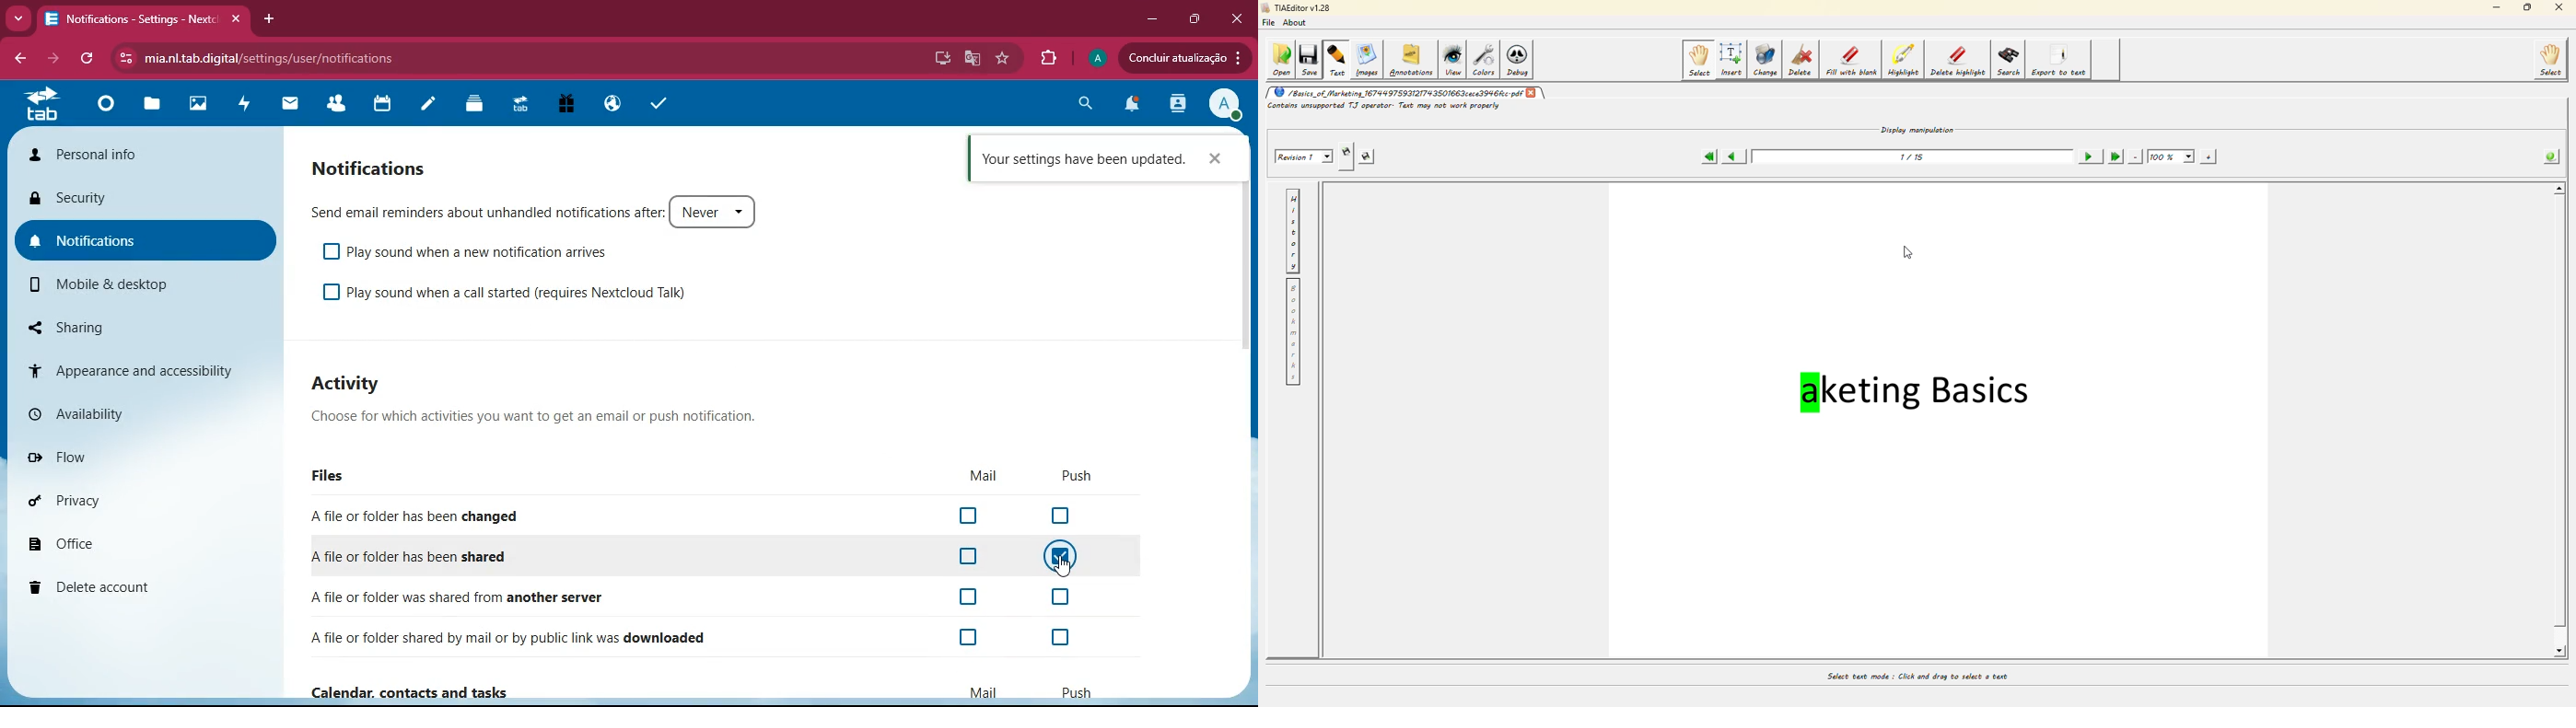  I want to click on search, so click(1084, 107).